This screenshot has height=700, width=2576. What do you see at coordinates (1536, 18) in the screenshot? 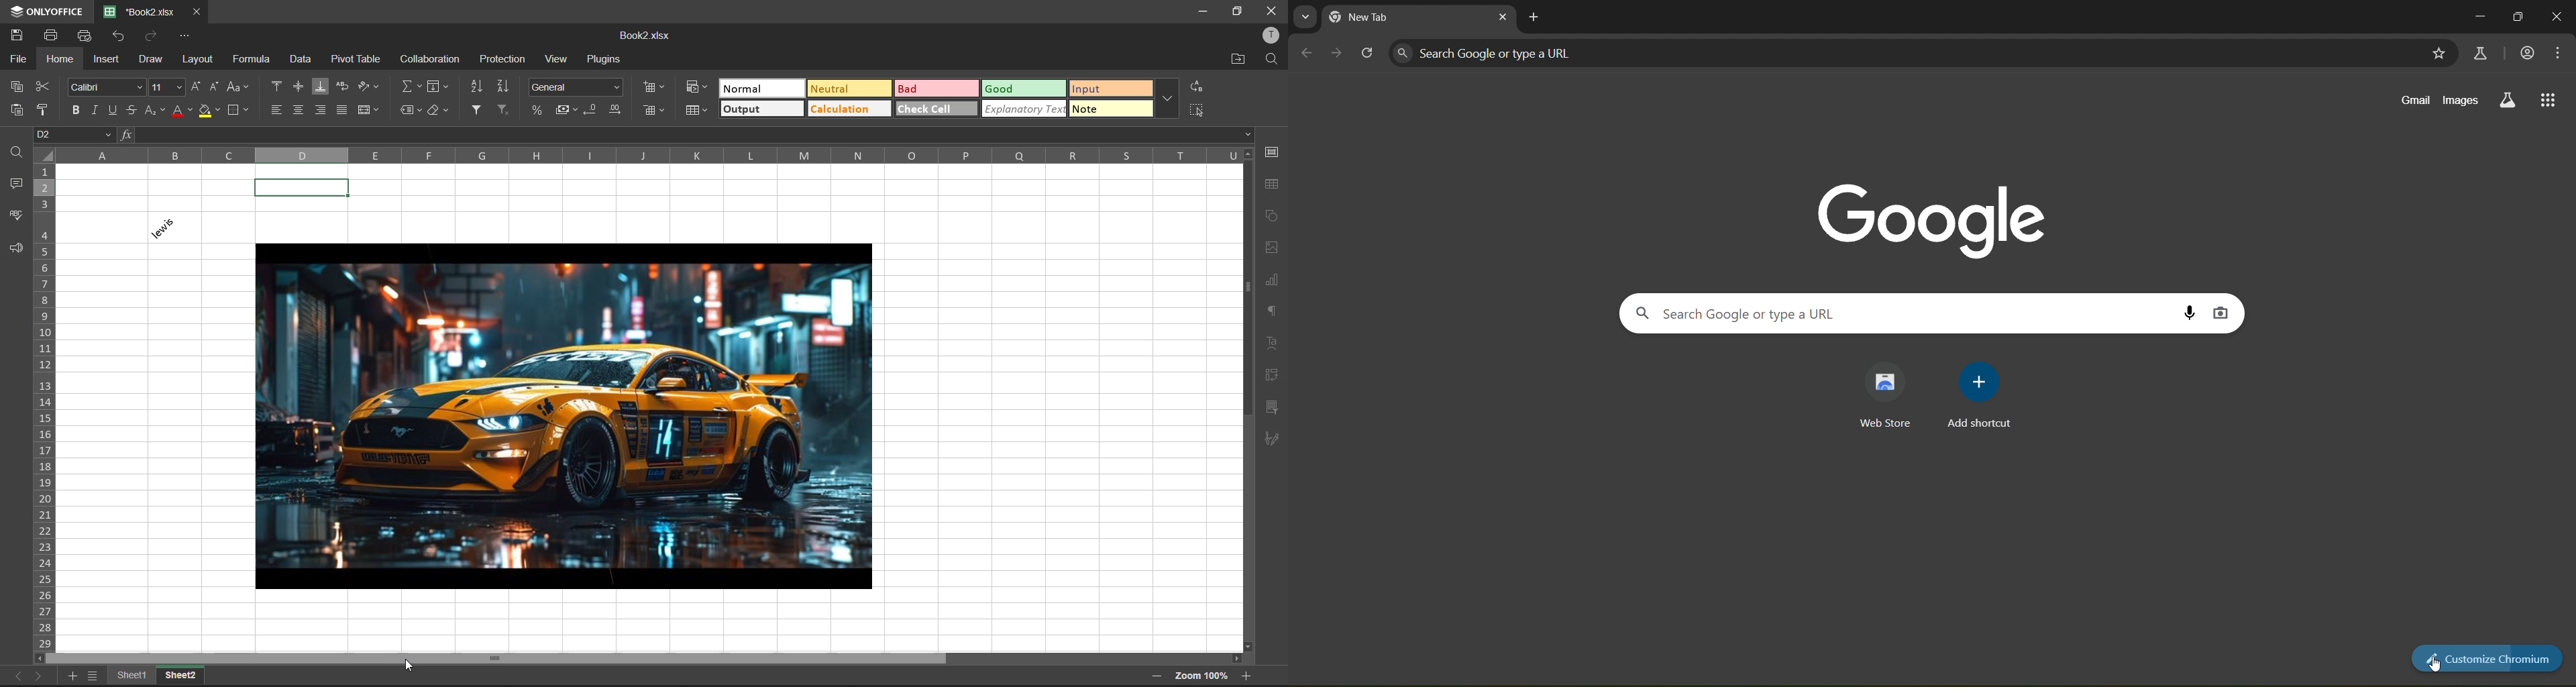
I see `new tab` at bounding box center [1536, 18].